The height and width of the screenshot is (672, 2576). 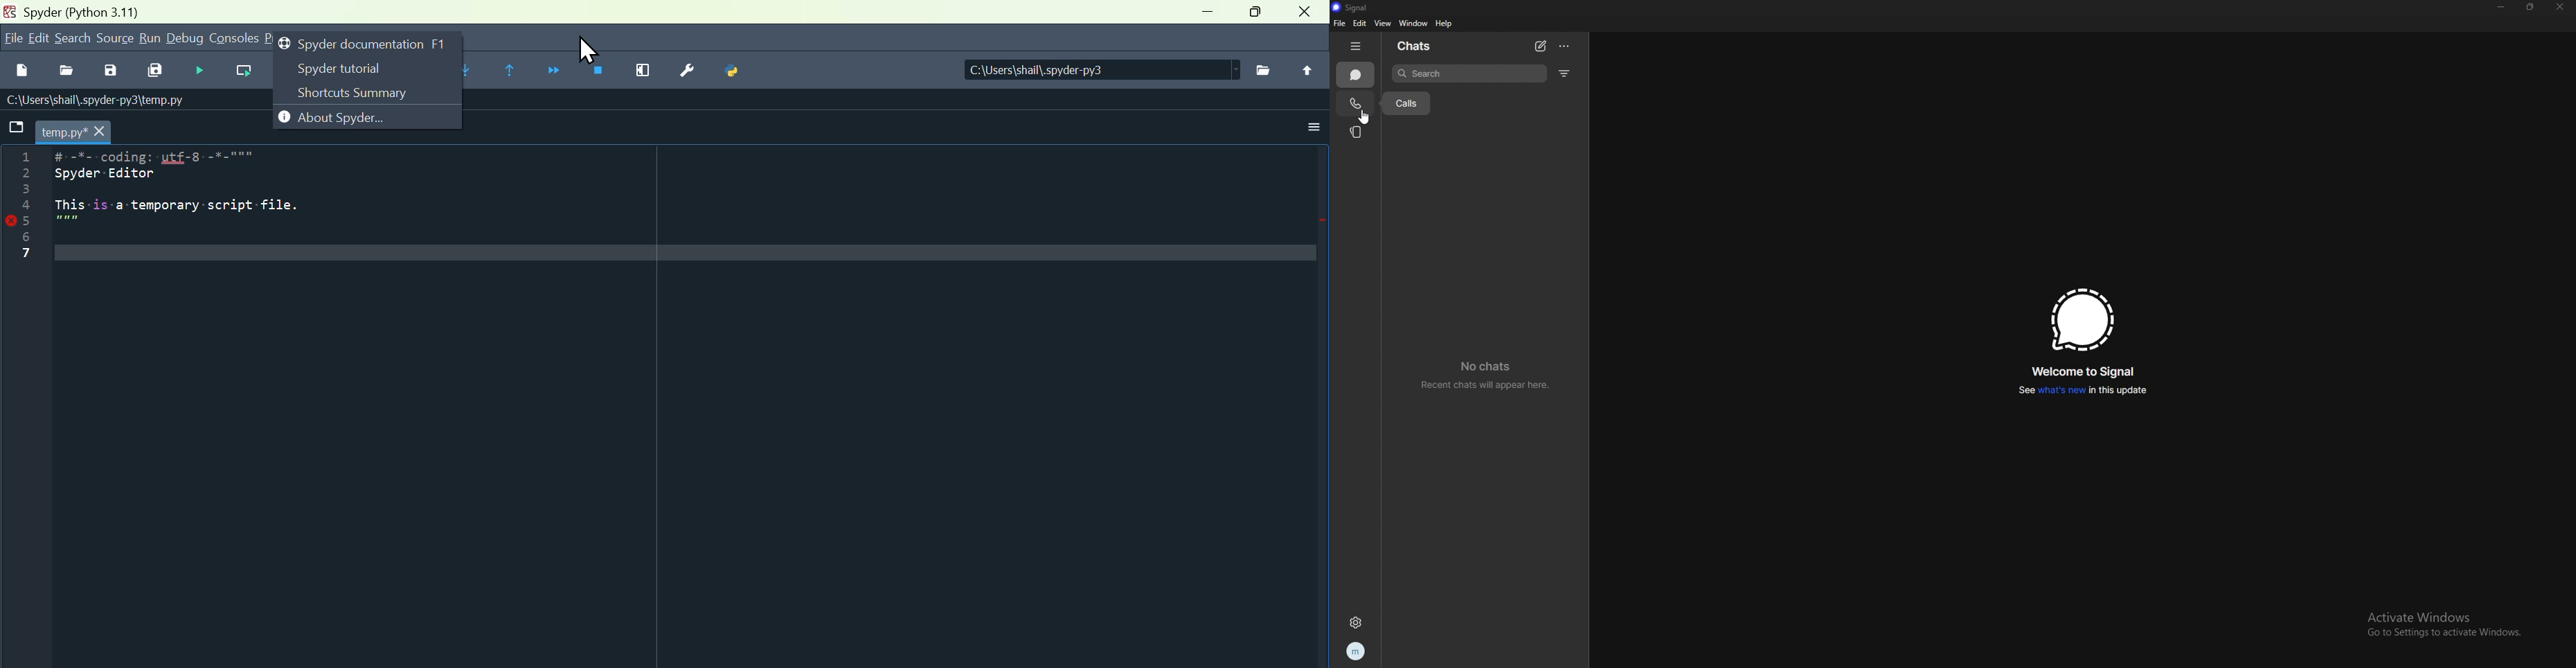 I want to click on #=-%-=coding:-uLf-8=-*_-""=
Spyder Editor
This is-a temporary script file., so click(x=231, y=202).